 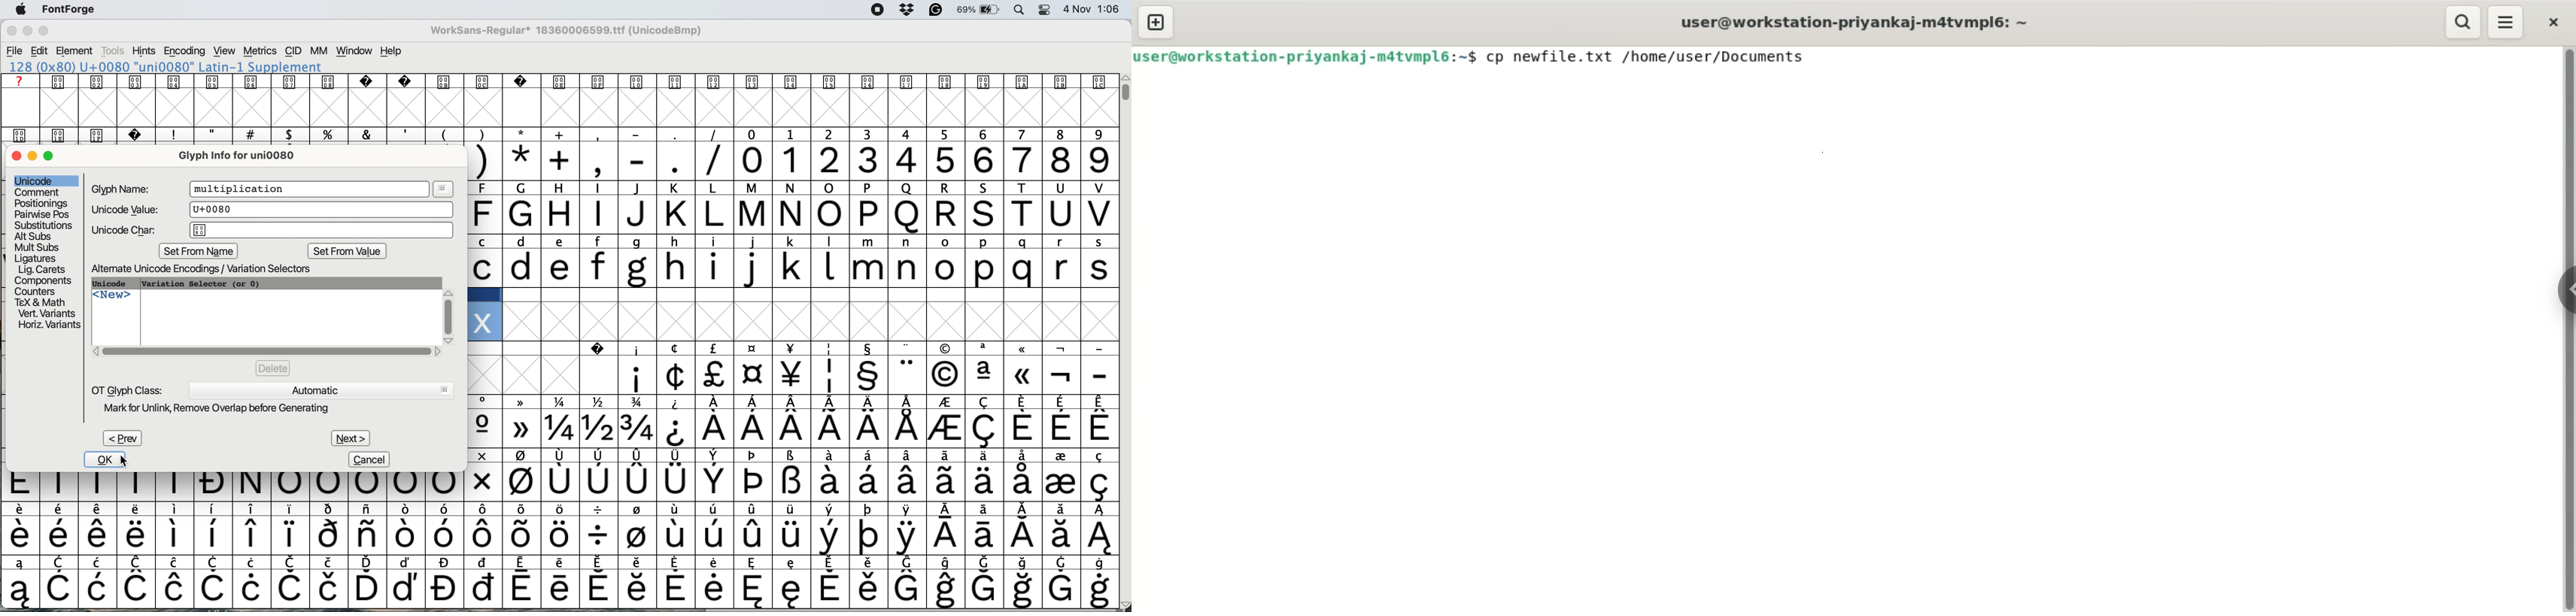 What do you see at coordinates (794, 242) in the screenshot?
I see `lower case and upper case text and special characters` at bounding box center [794, 242].